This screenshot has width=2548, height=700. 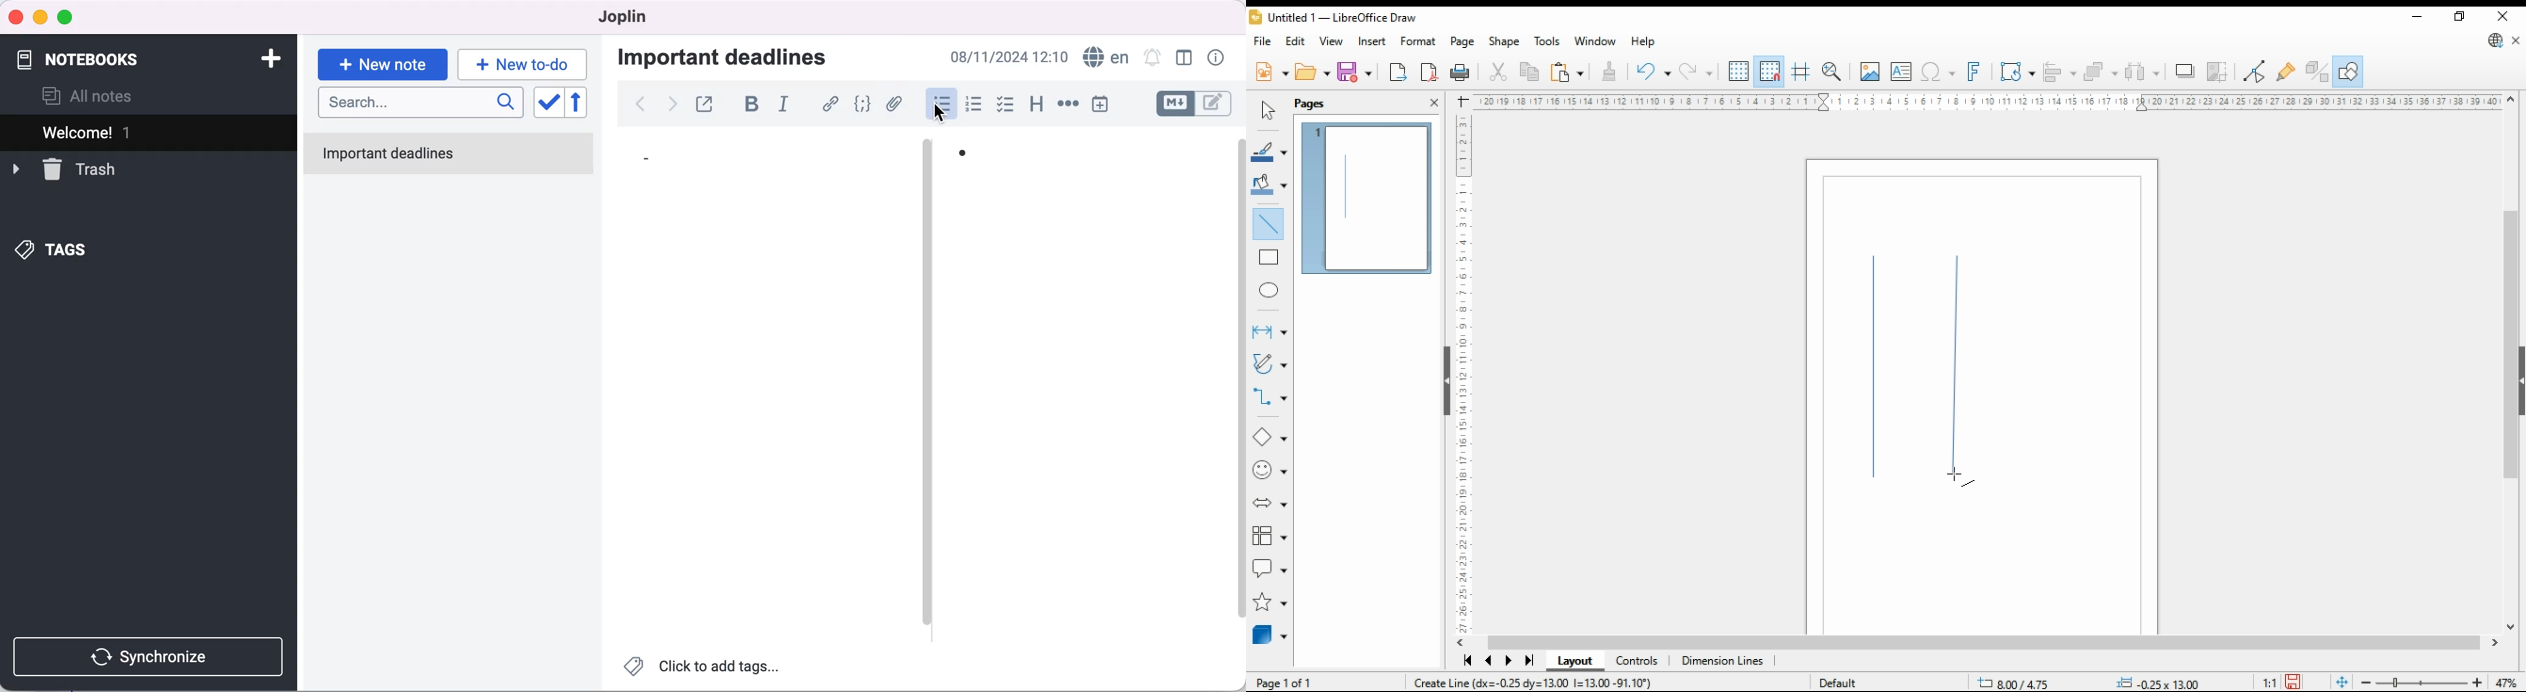 I want to click on mouse pointer, so click(x=1958, y=476).